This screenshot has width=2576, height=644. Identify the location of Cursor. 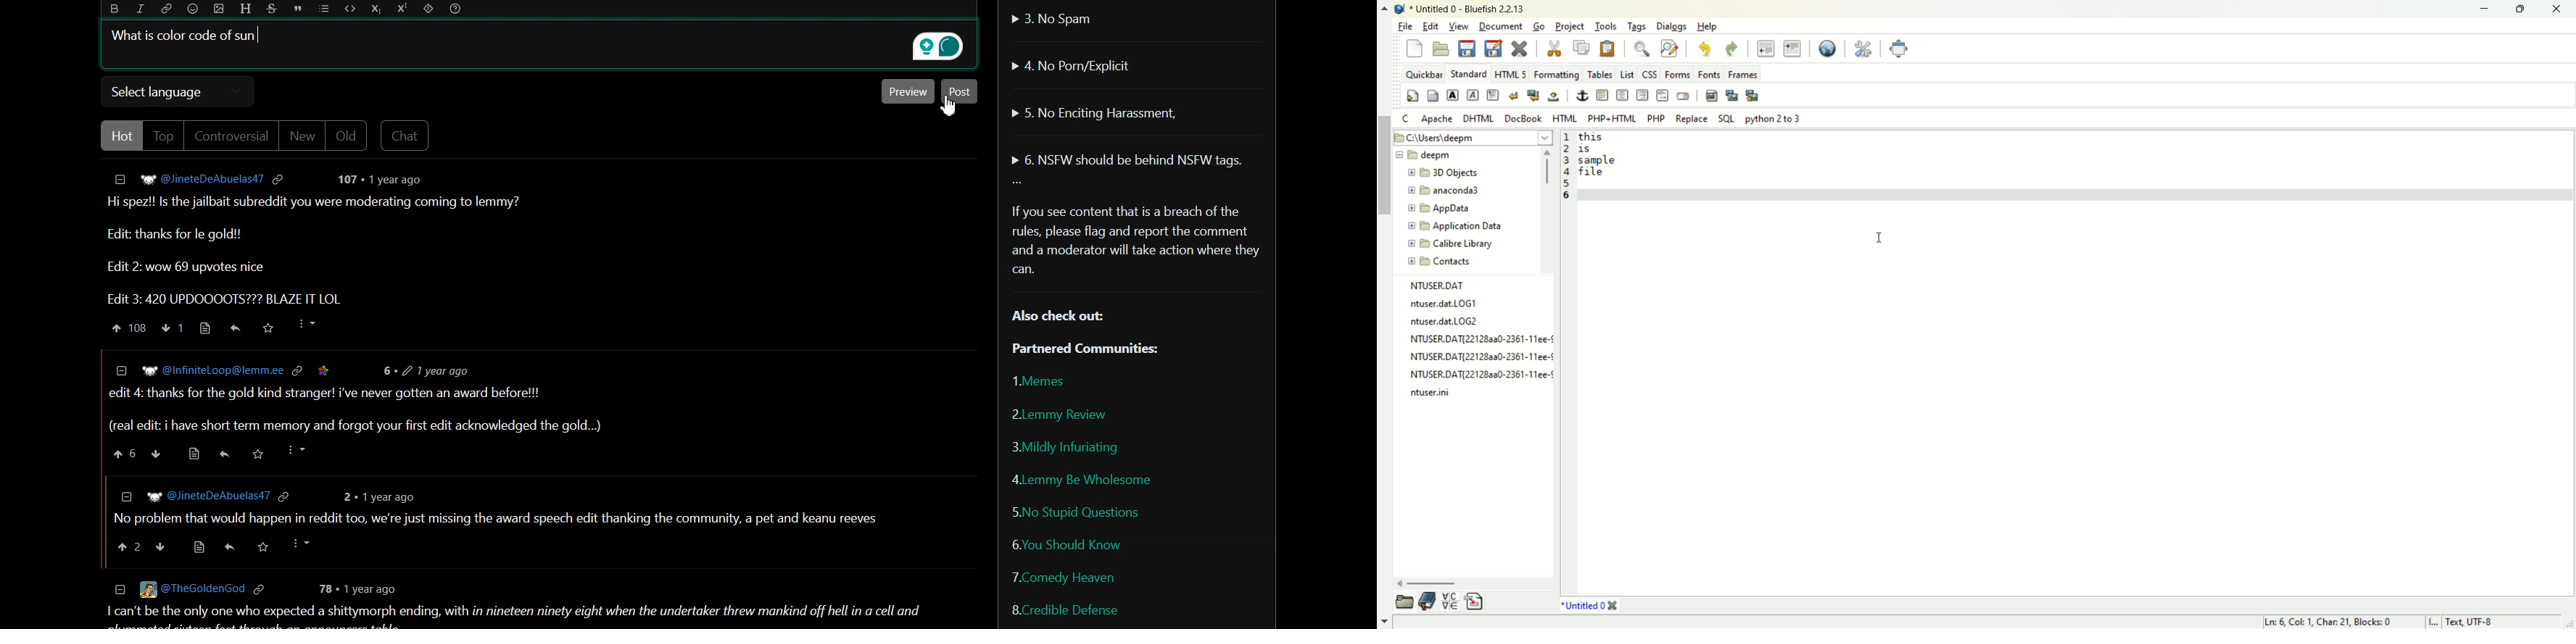
(949, 107).